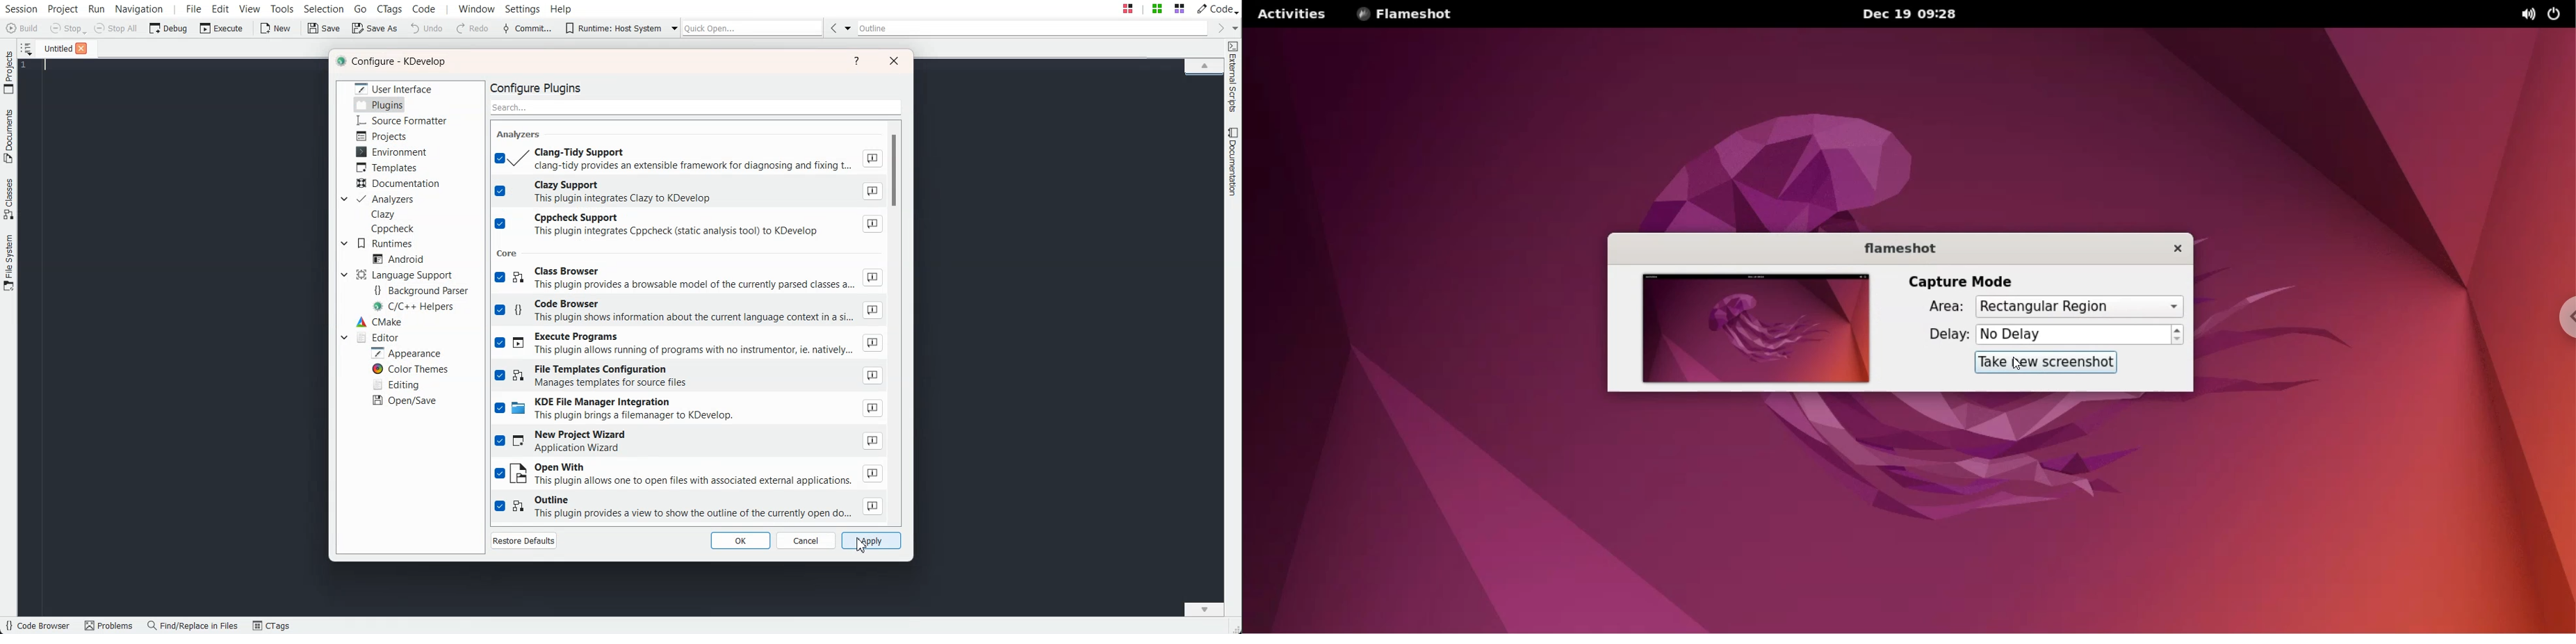 This screenshot has height=644, width=2576. I want to click on Projects, so click(383, 136).